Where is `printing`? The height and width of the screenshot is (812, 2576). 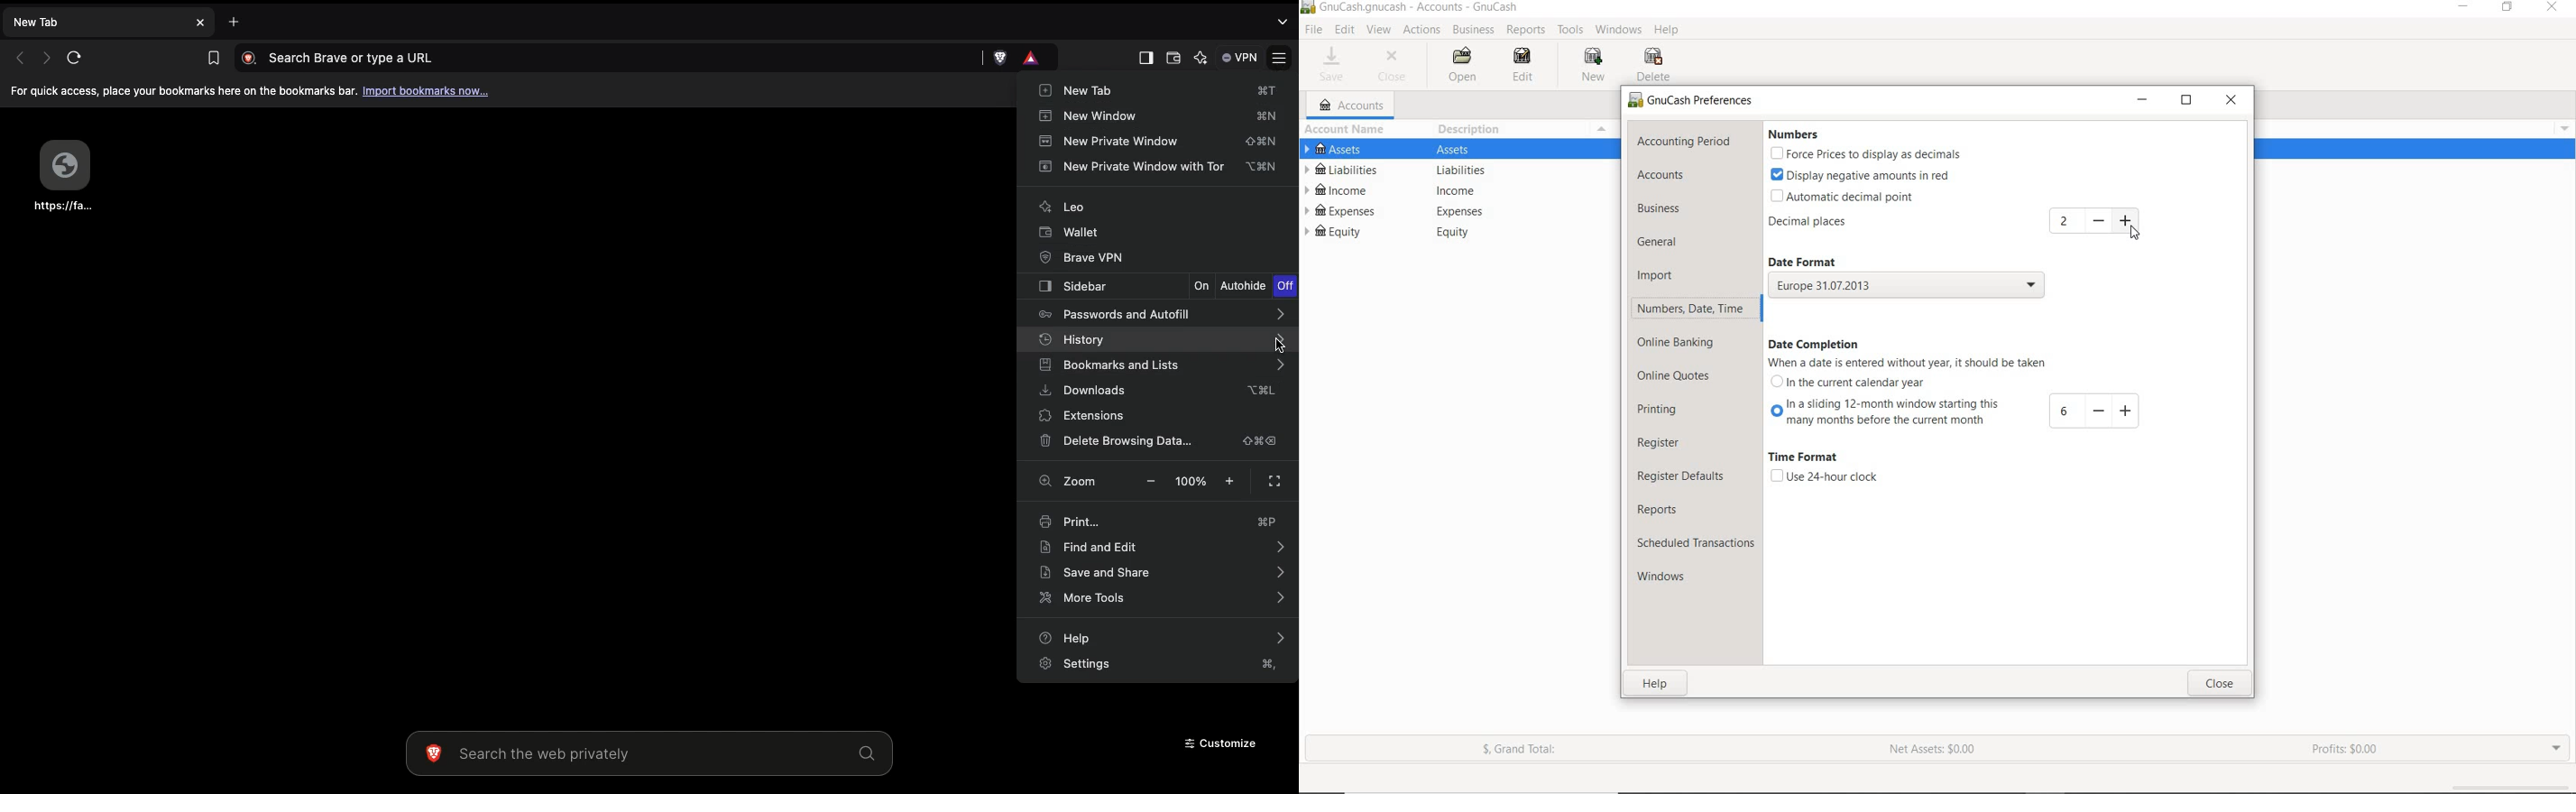 printing is located at coordinates (1664, 412).